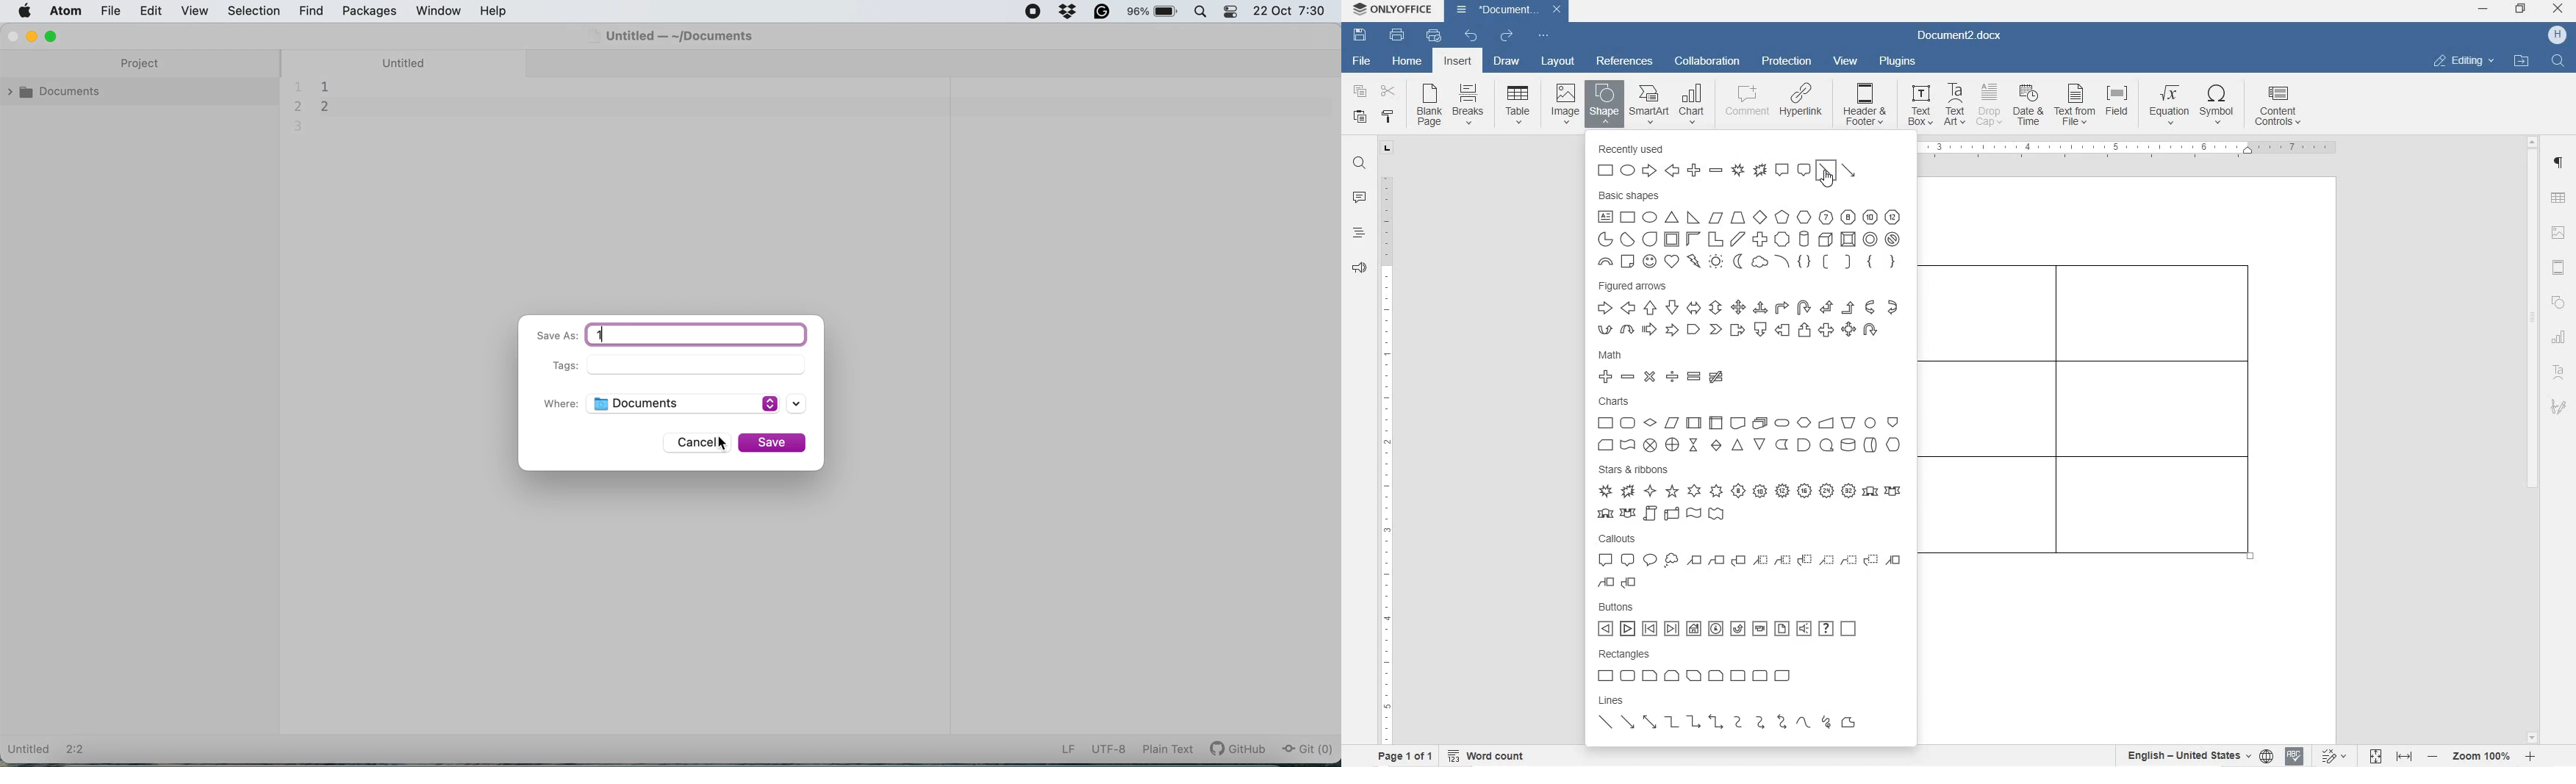 The image size is (2576, 784). What do you see at coordinates (117, 11) in the screenshot?
I see `file` at bounding box center [117, 11].